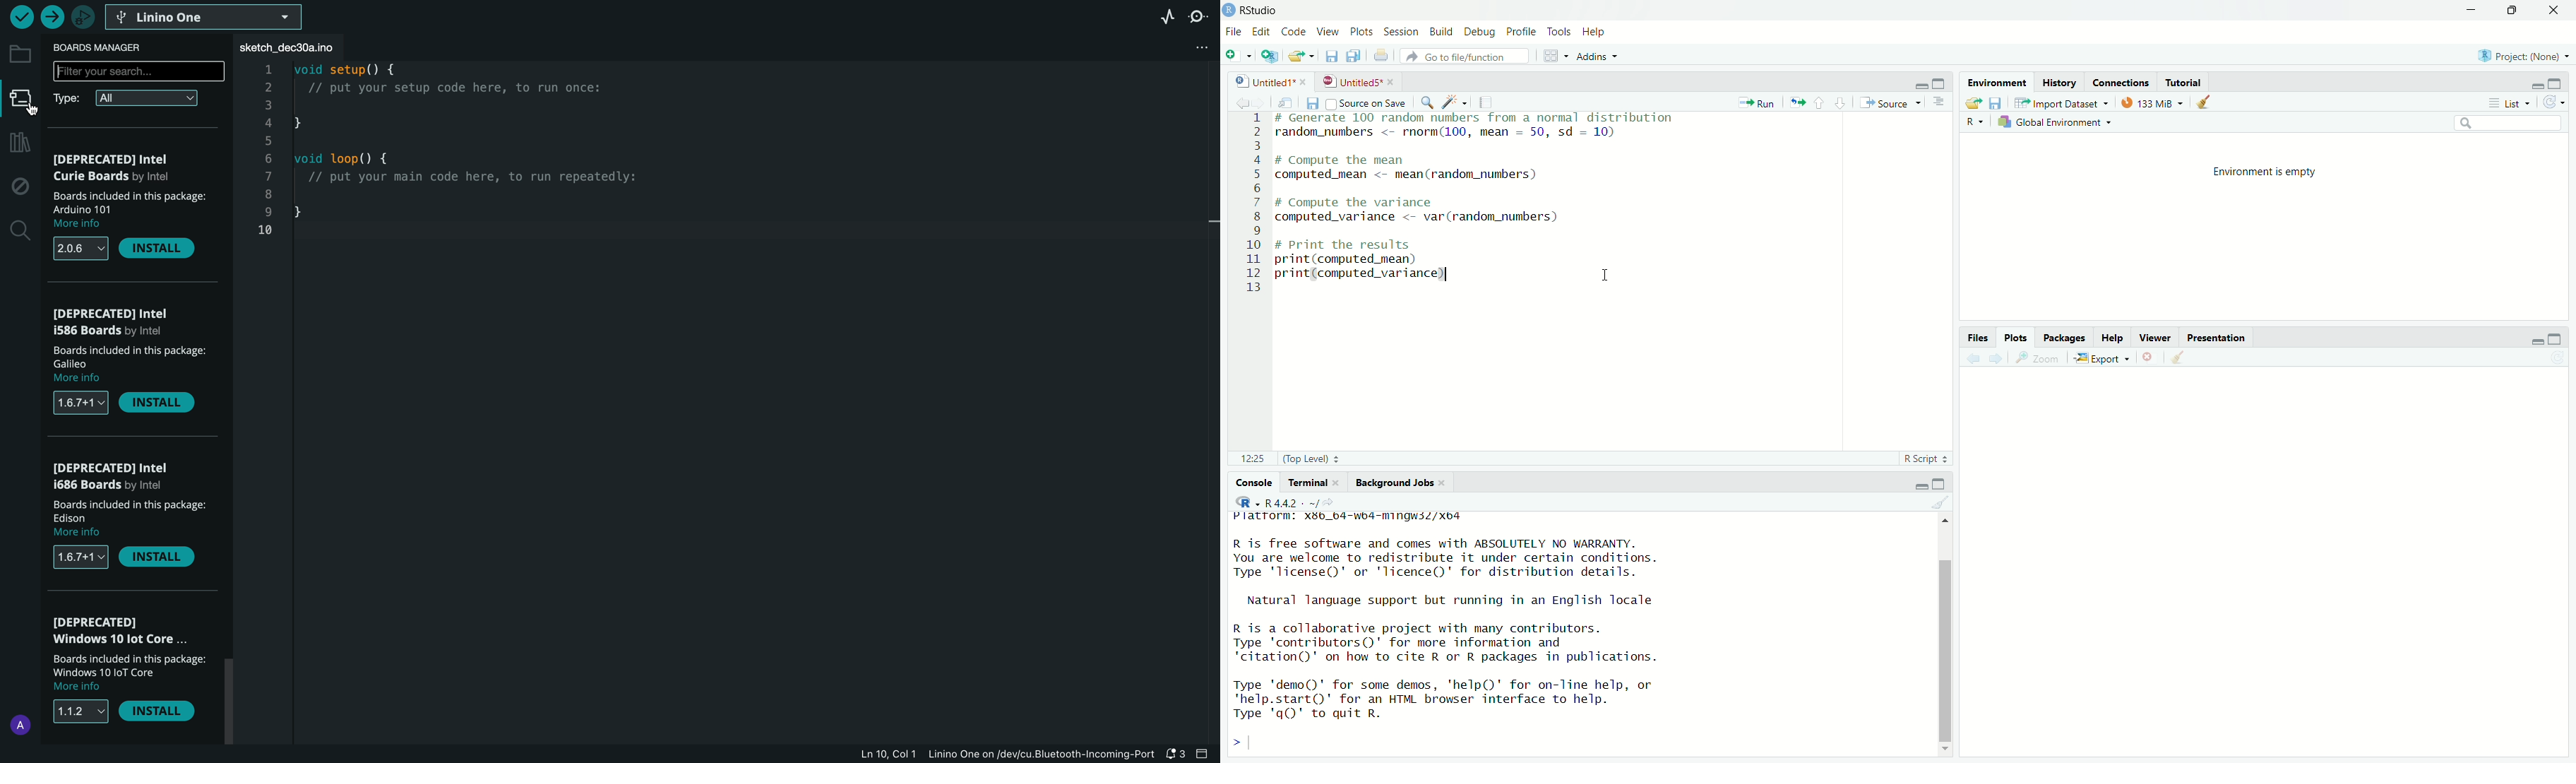 Image resolution: width=2576 pixels, height=784 pixels. What do you see at coordinates (1232, 743) in the screenshot?
I see `prompt cursor` at bounding box center [1232, 743].